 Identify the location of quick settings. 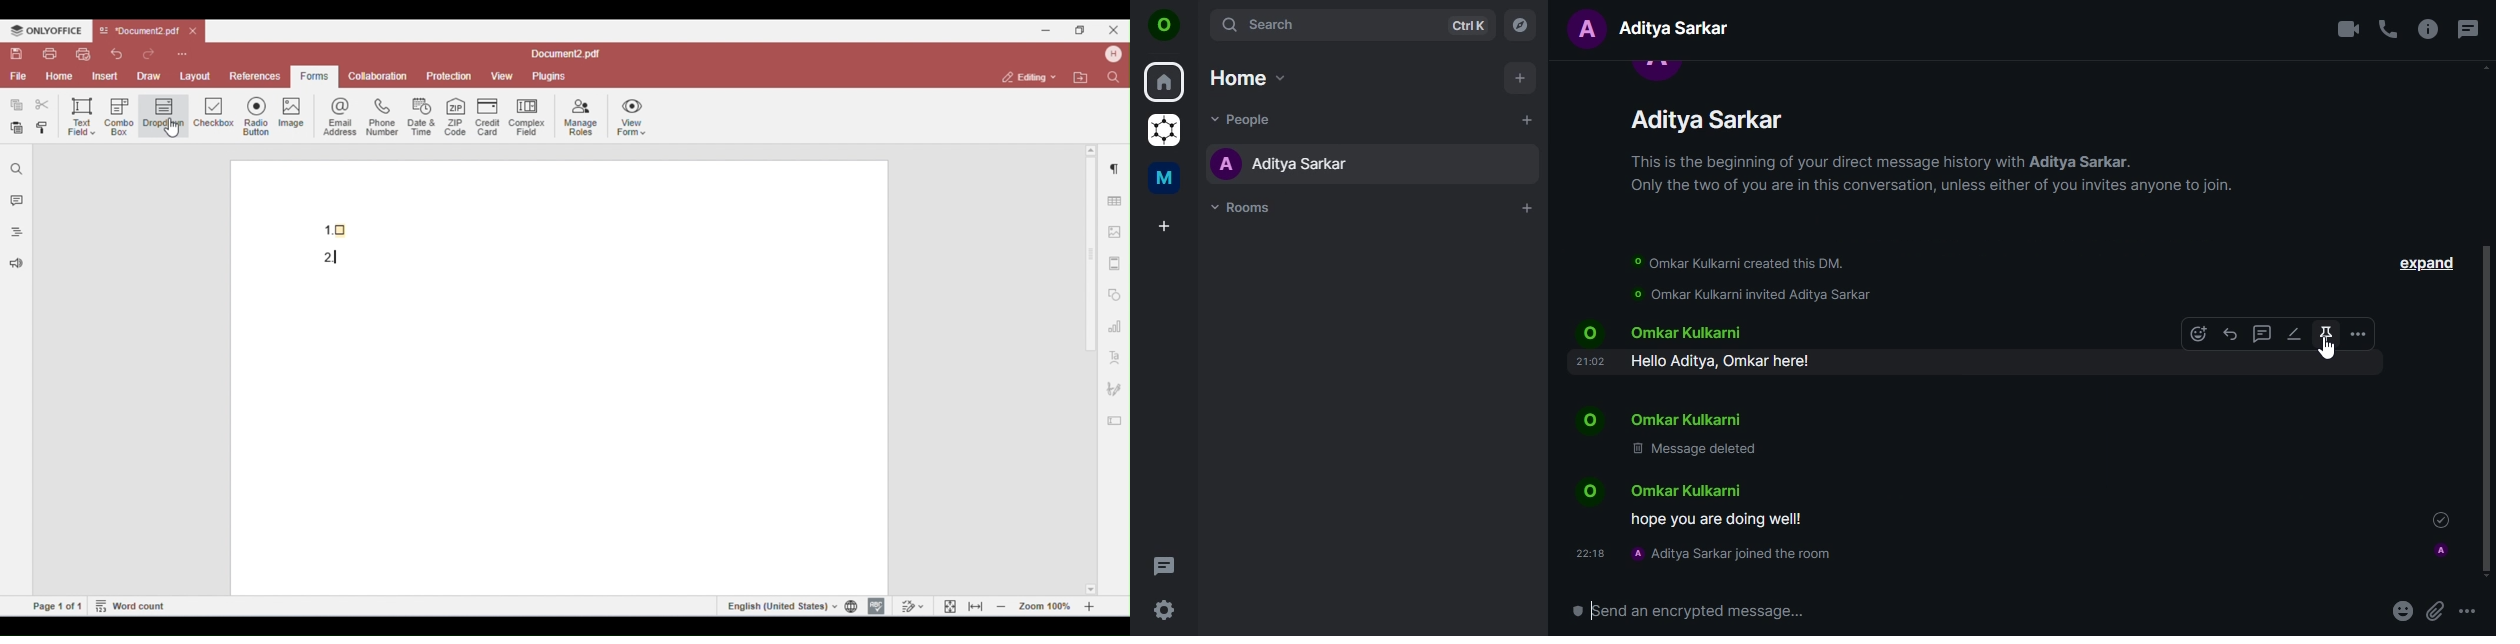
(1171, 611).